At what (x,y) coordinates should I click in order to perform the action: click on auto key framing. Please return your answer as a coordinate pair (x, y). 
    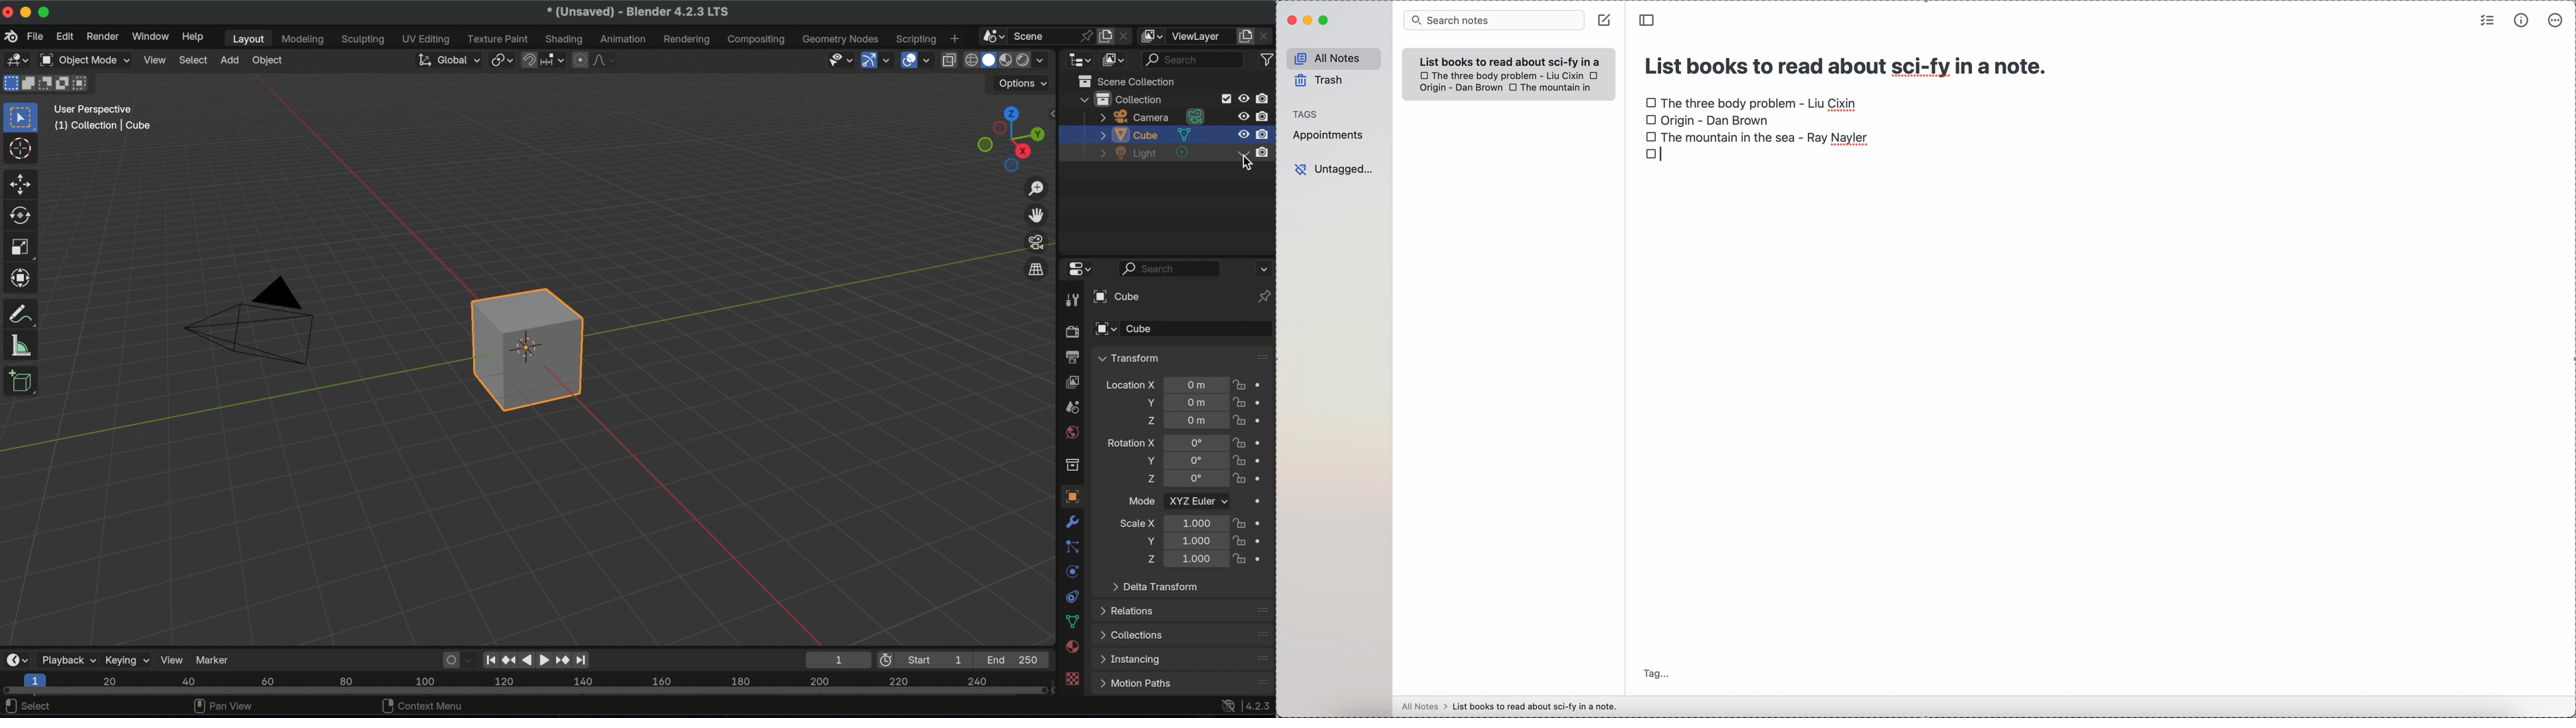
    Looking at the image, I should click on (466, 661).